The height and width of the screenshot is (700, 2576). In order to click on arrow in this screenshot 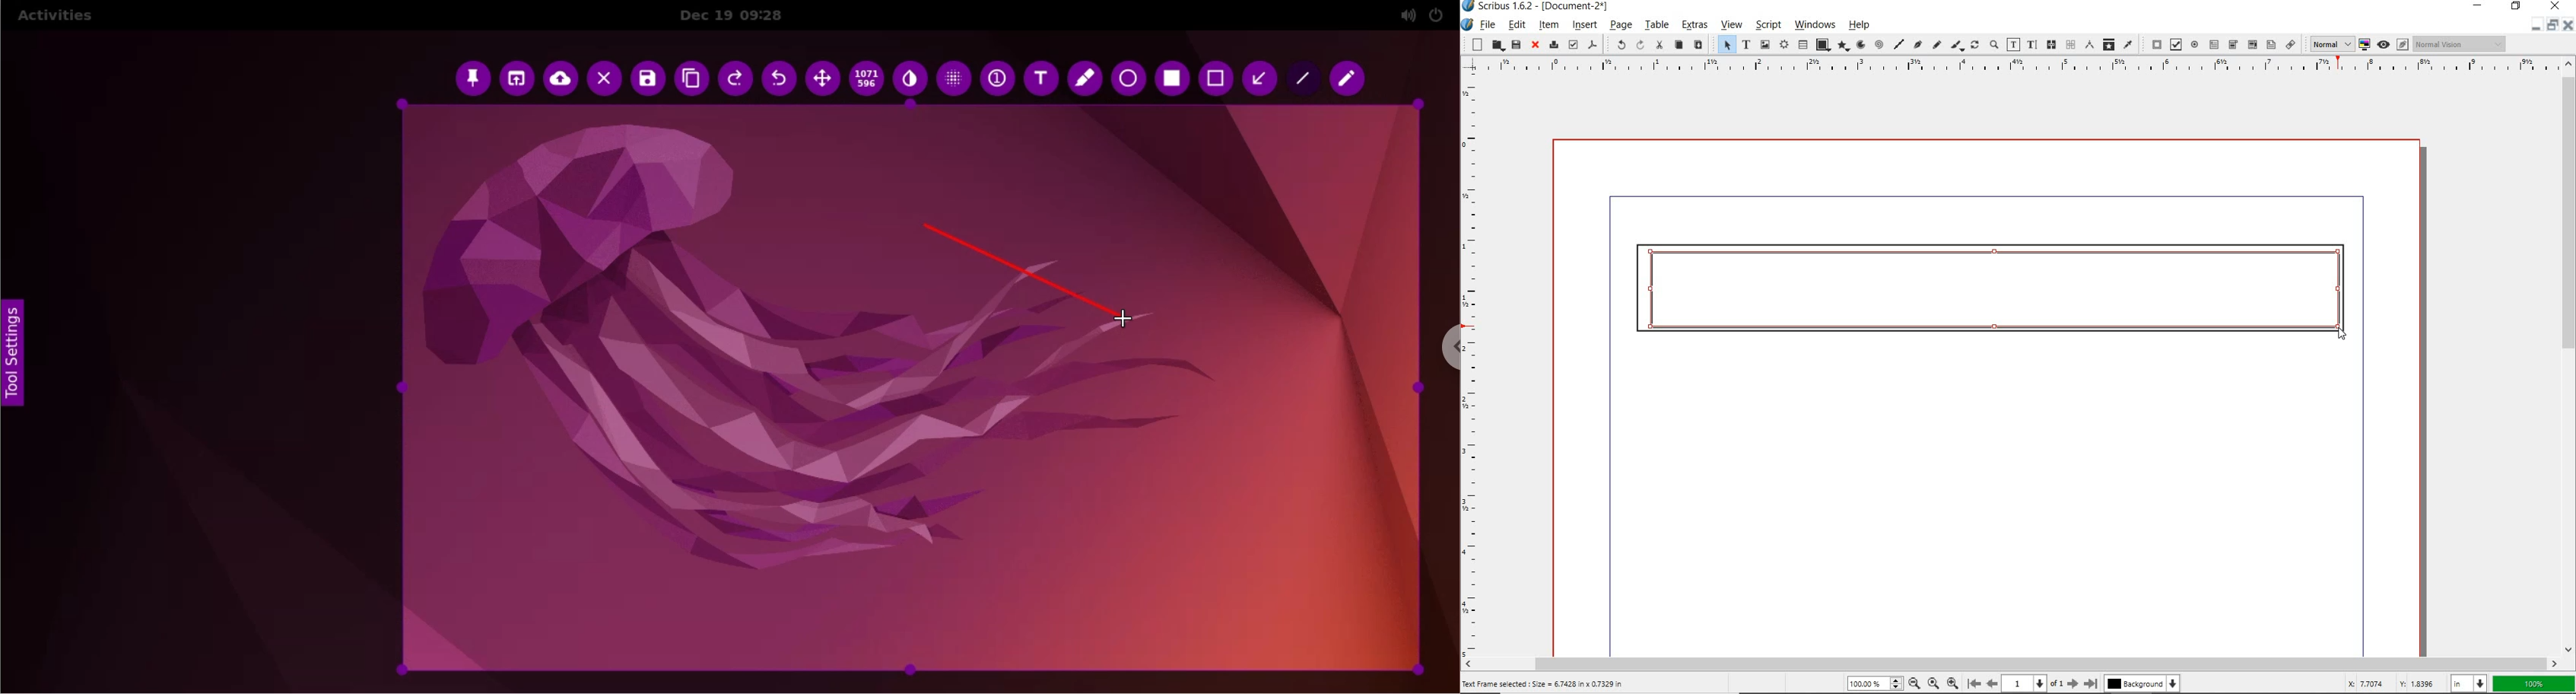, I will do `click(1257, 77)`.